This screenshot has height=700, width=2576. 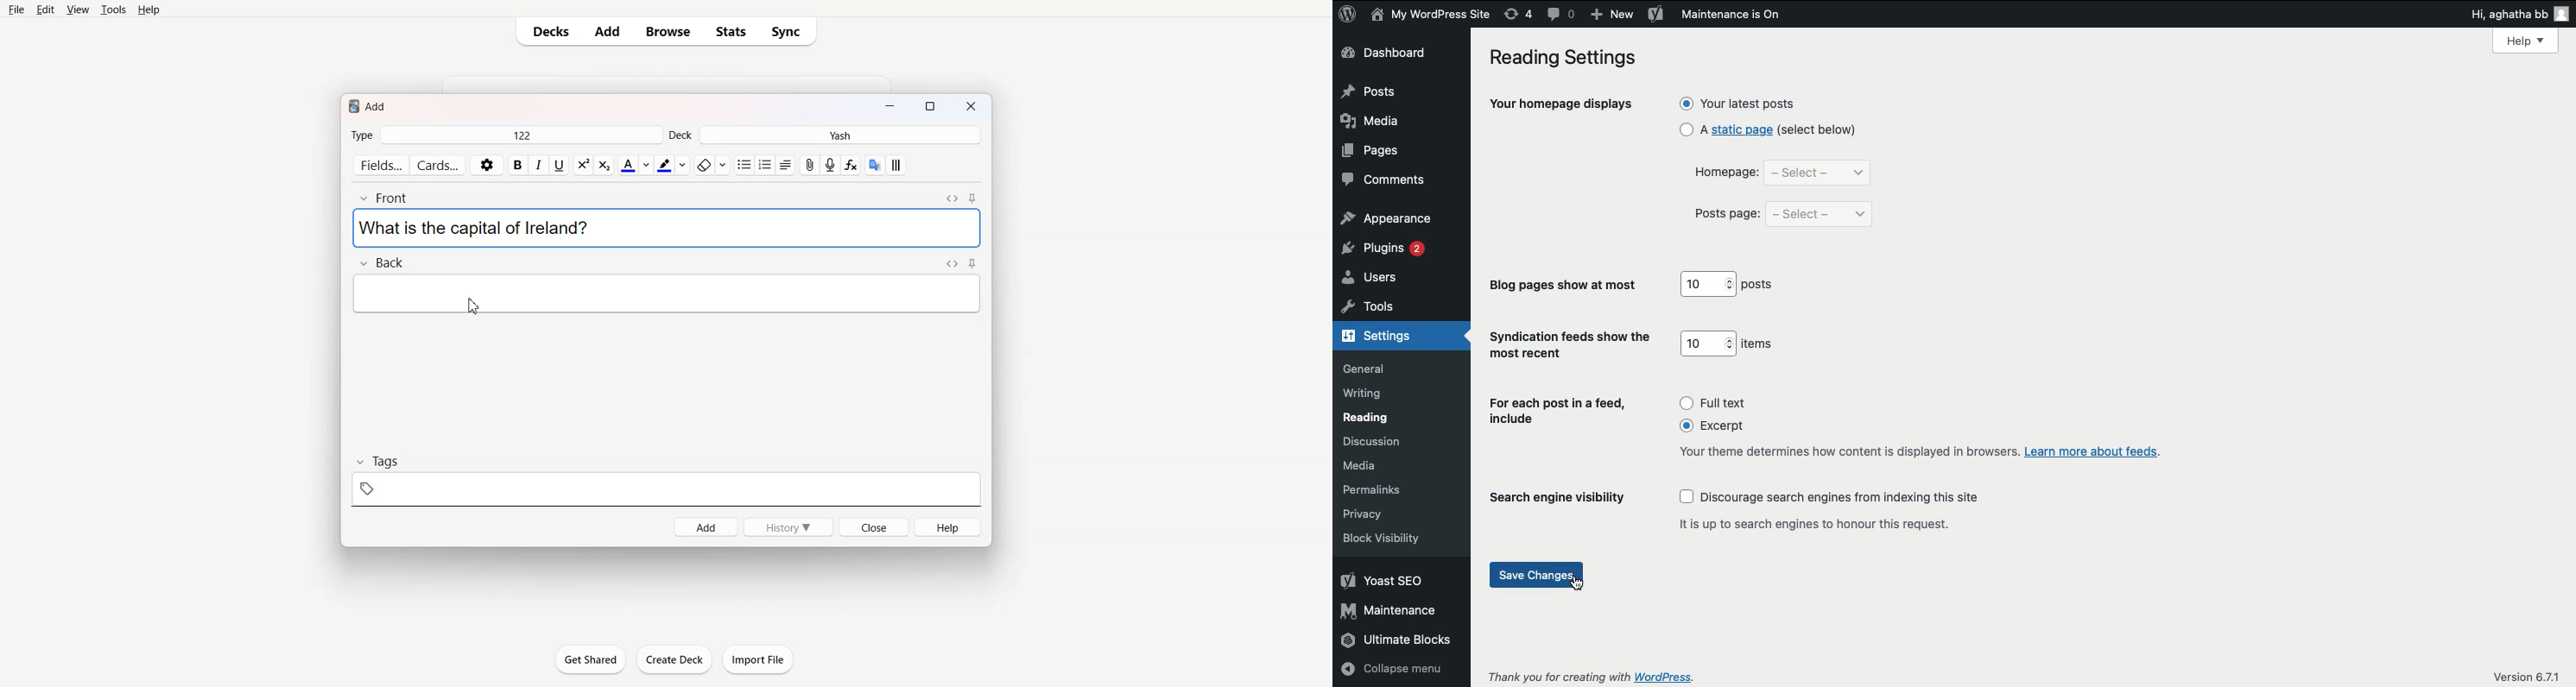 What do you see at coordinates (1592, 675) in the screenshot?
I see `thank you for creating with wordpress` at bounding box center [1592, 675].